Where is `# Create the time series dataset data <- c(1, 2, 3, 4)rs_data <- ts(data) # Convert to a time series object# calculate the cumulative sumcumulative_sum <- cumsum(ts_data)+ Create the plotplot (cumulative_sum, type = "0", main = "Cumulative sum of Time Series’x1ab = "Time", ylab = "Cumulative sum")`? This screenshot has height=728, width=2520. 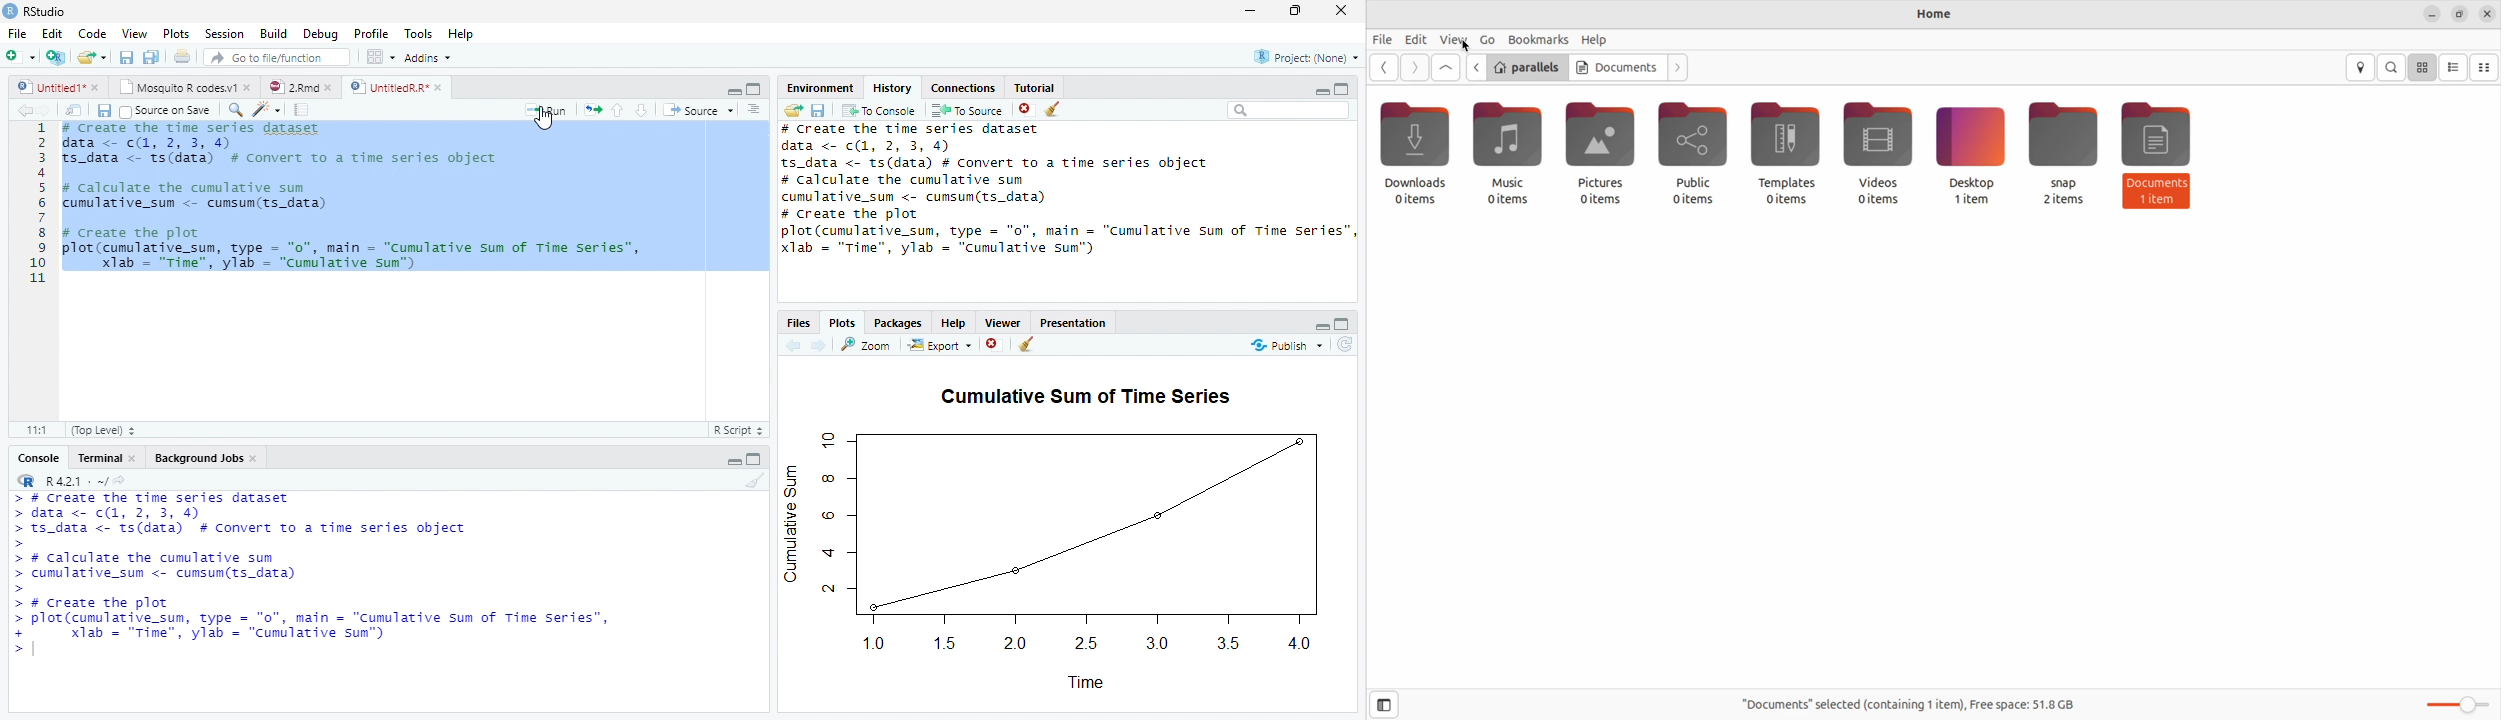 # Create the time series dataset data <- c(1, 2, 3, 4)rs_data <- ts(data) # Convert to a time series object# calculate the cumulative sumcumulative_sum <- cumsum(ts_data)+ Create the plotplot (cumulative_sum, type = "0", main = "Cumulative sum of Time Series’x1ab = "Time", ylab = "Cumulative sum") is located at coordinates (1064, 190).